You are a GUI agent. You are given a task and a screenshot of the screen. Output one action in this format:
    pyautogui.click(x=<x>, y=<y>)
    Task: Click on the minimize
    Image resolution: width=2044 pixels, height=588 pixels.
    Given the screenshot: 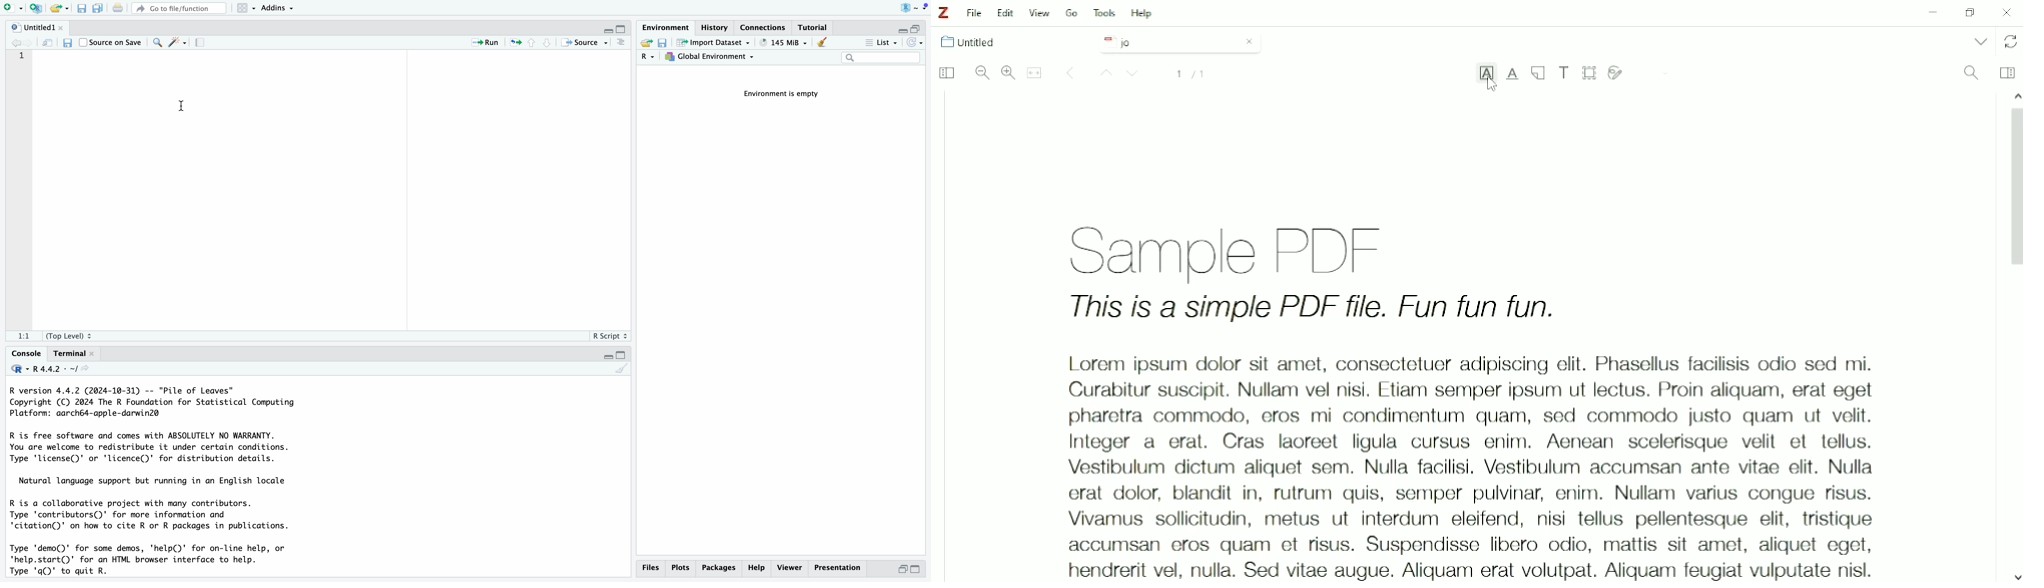 What is the action you would take?
    pyautogui.click(x=606, y=358)
    